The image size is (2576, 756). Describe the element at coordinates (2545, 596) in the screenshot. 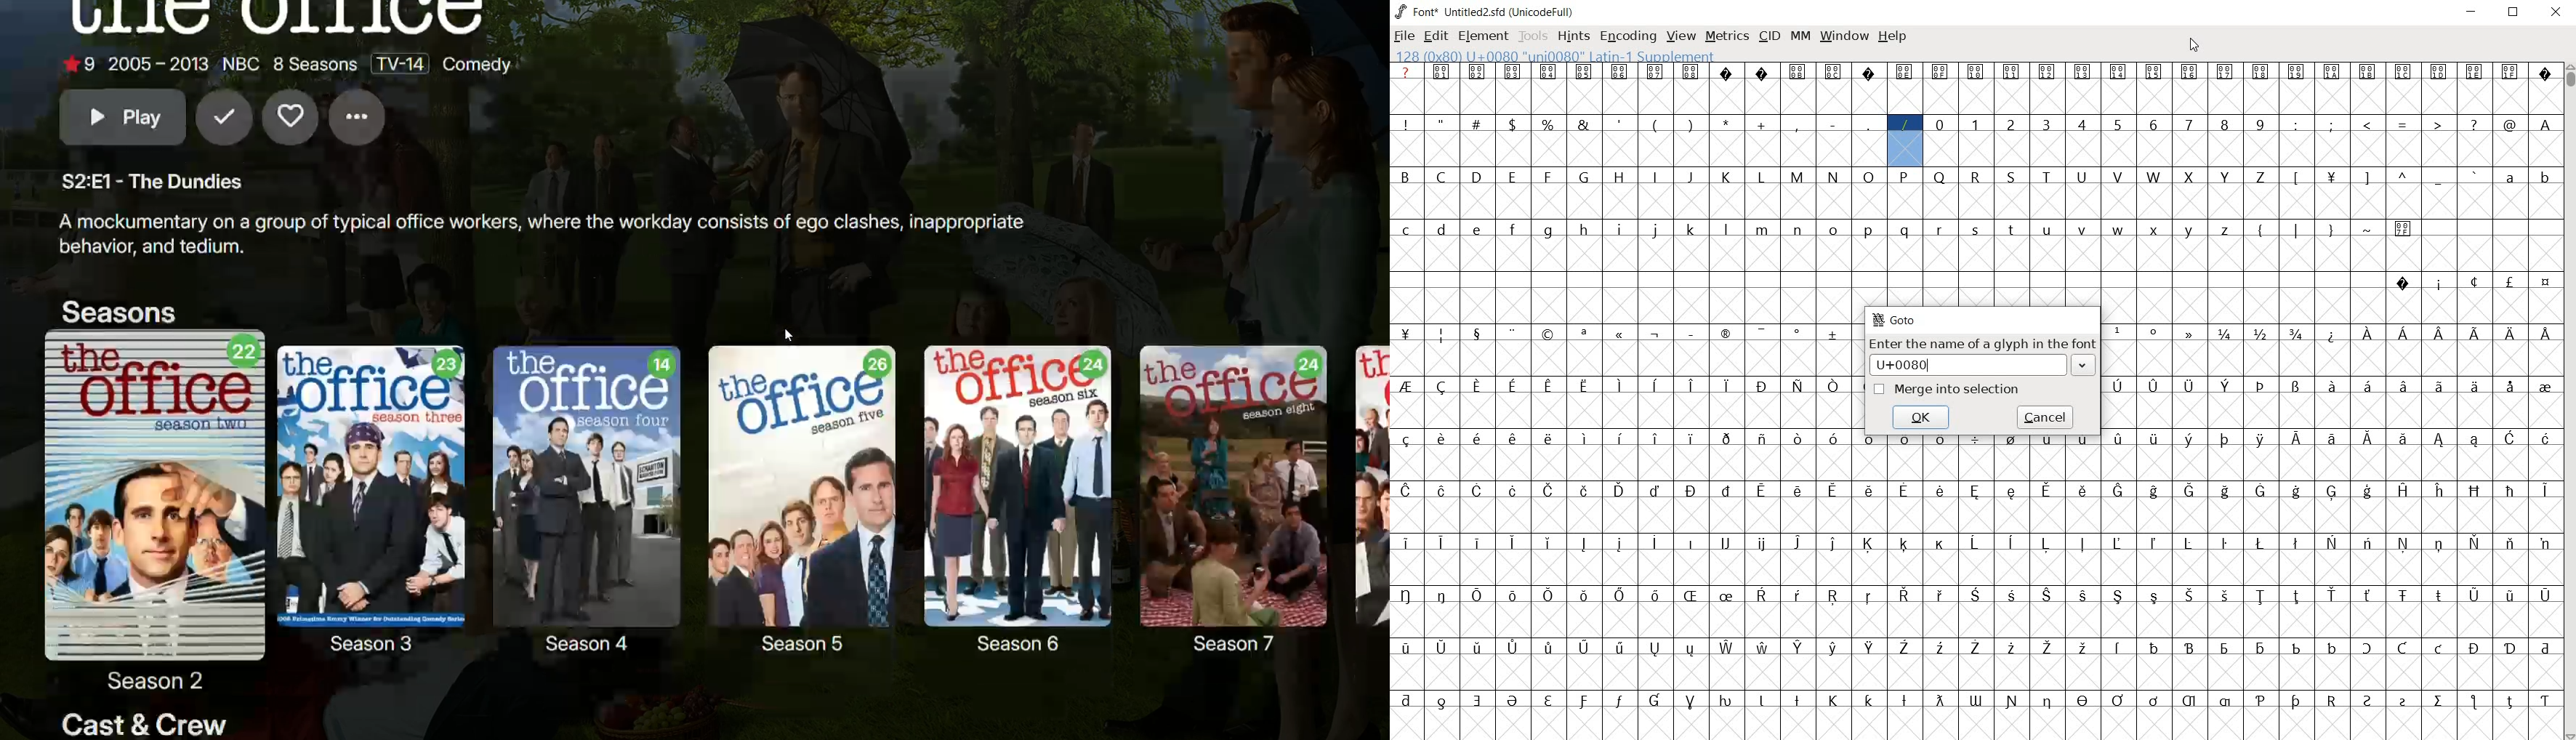

I see `glyph` at that location.